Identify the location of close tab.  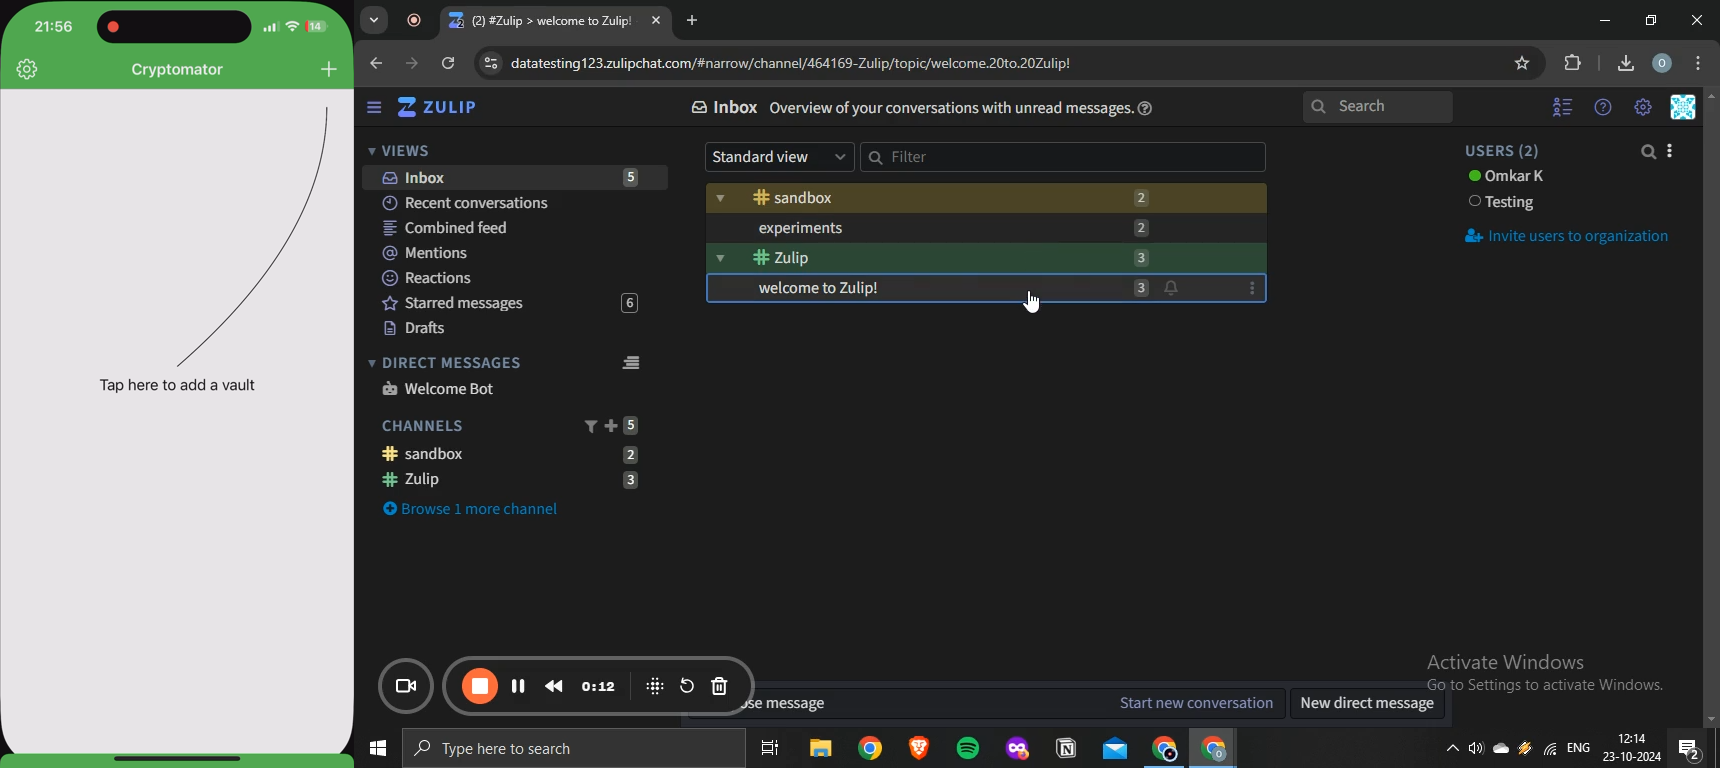
(658, 22).